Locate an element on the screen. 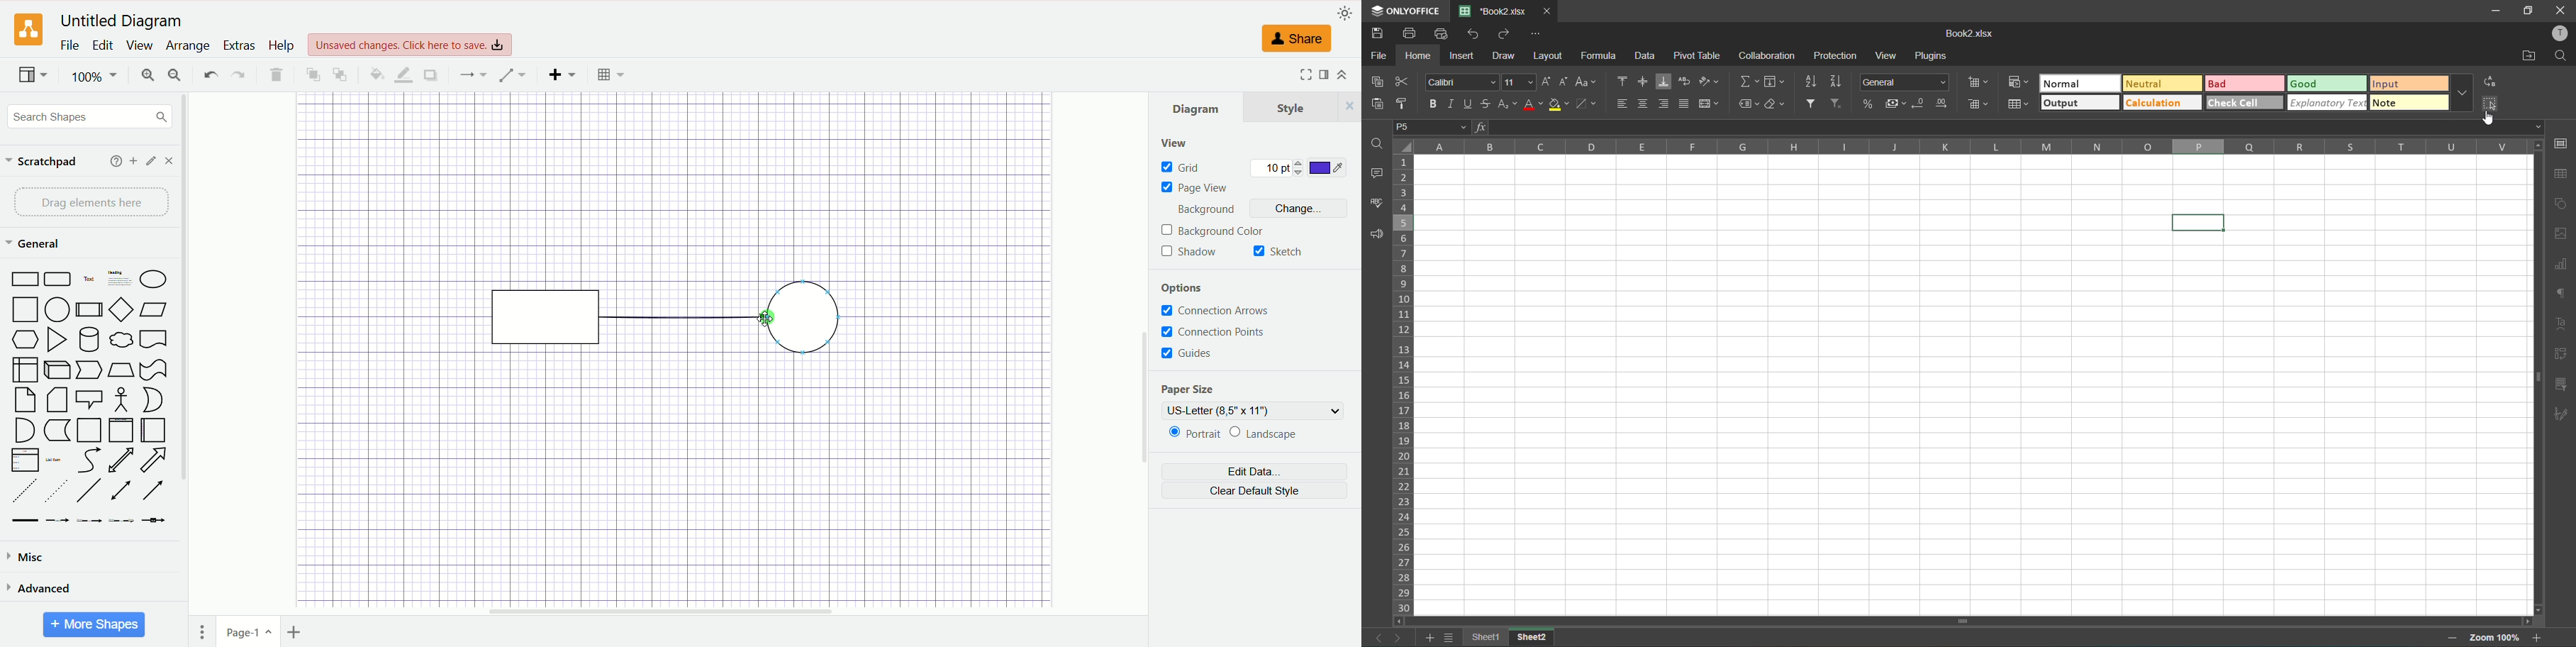  zoom in is located at coordinates (147, 75).